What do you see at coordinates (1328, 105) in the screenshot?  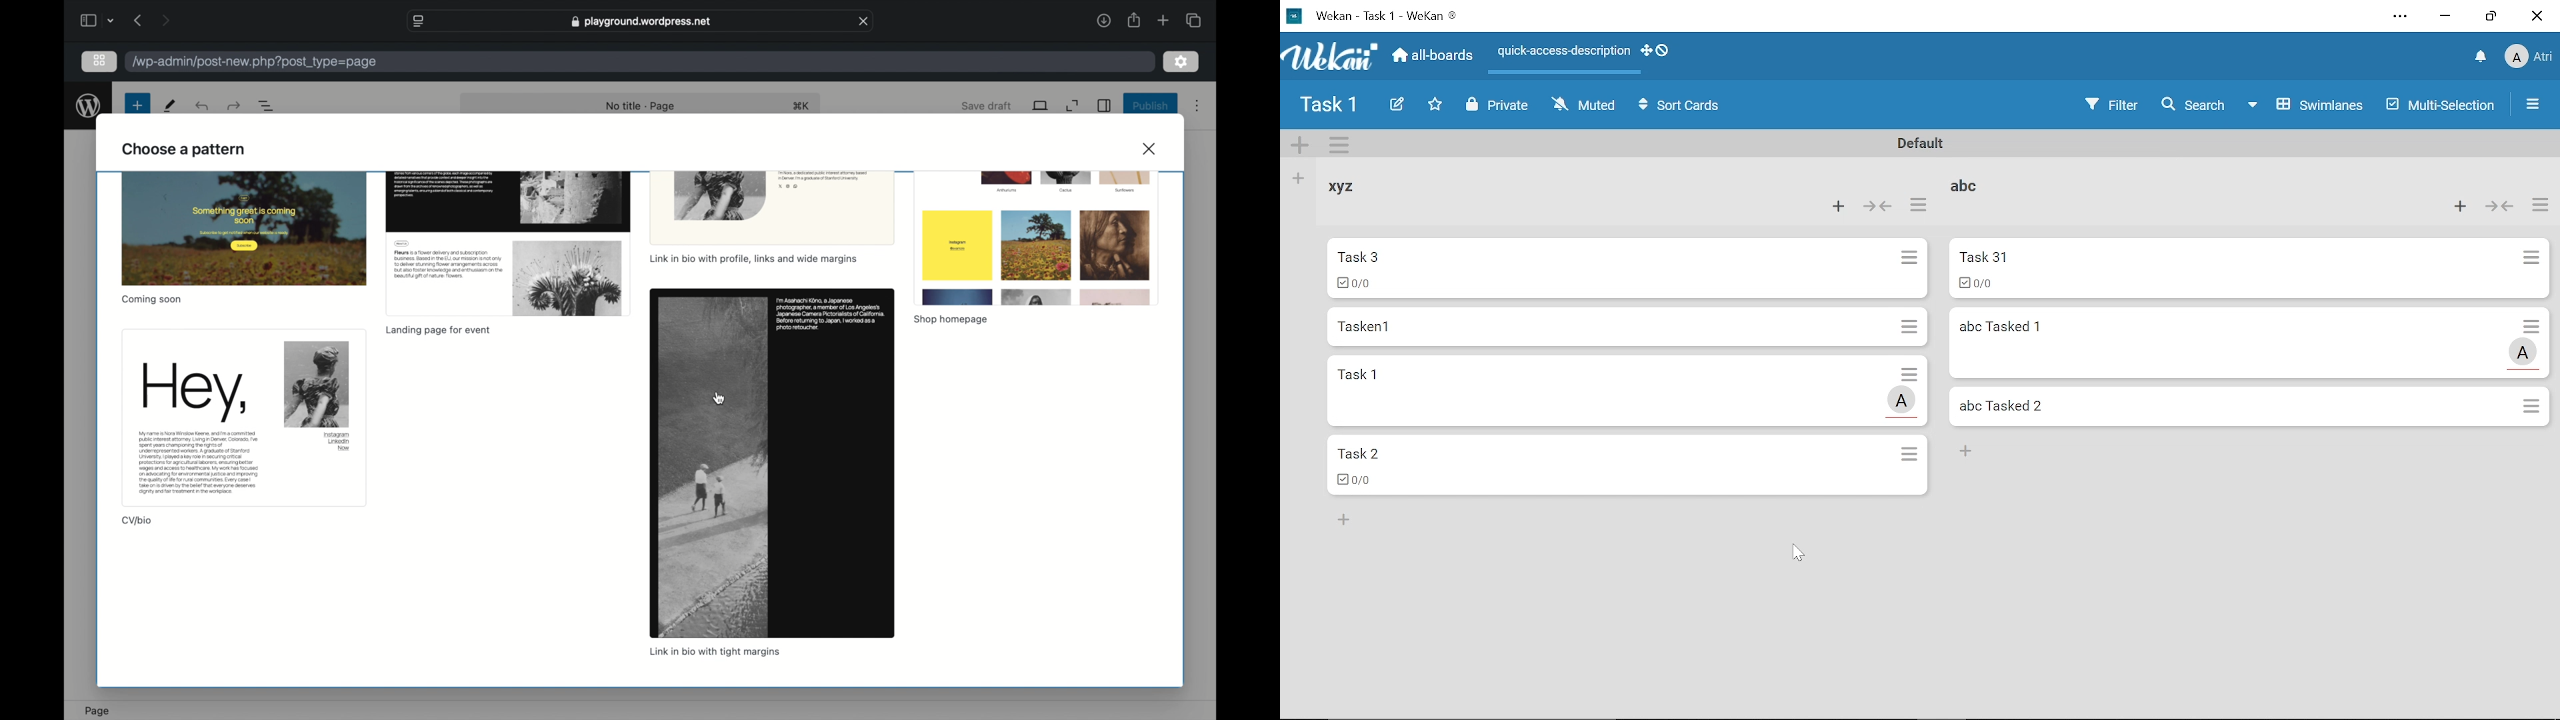 I see `Board name` at bounding box center [1328, 105].